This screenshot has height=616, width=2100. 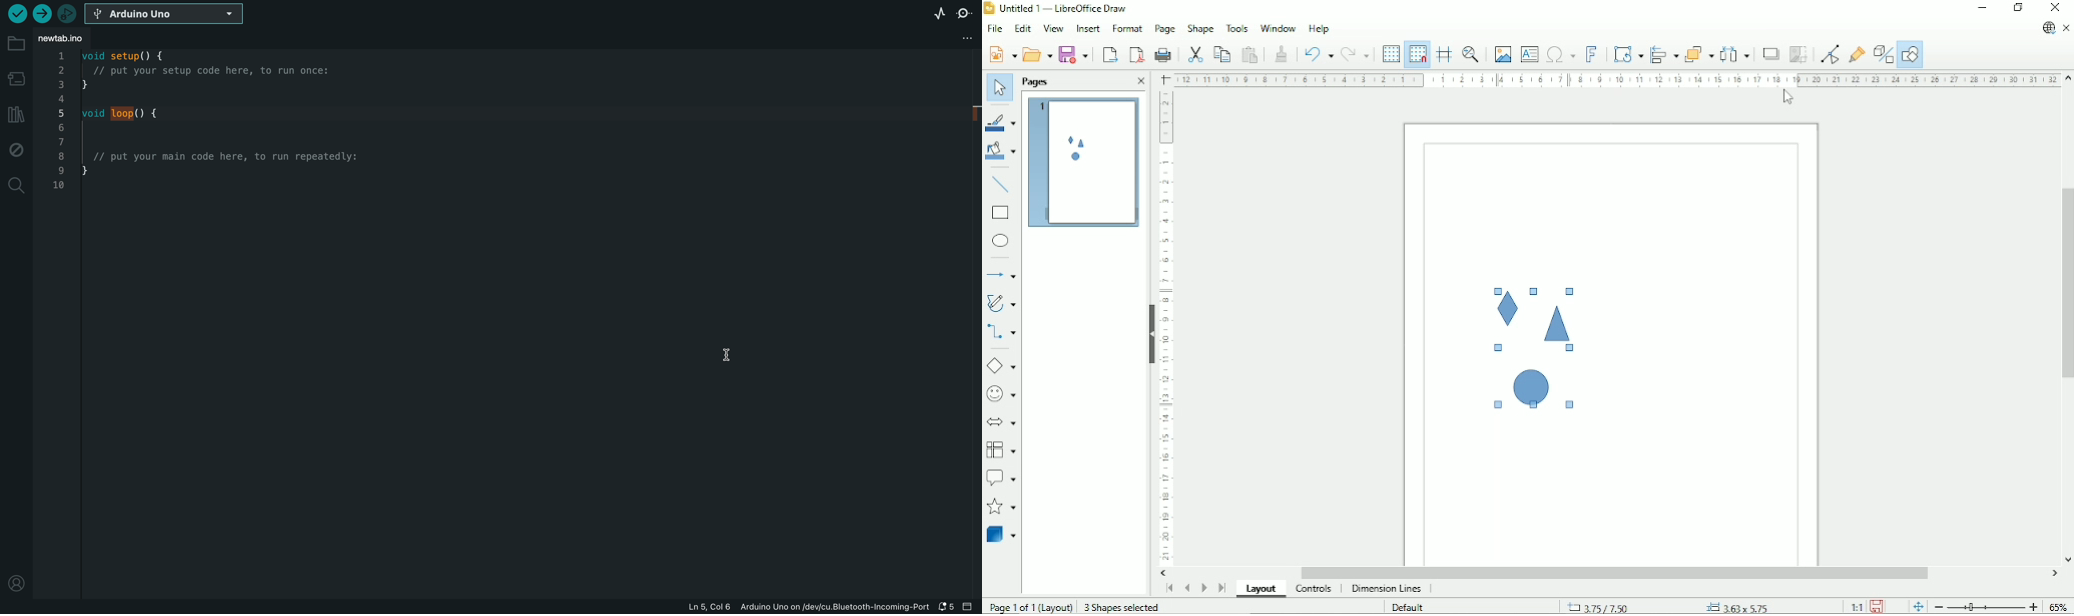 What do you see at coordinates (2048, 28) in the screenshot?
I see `Update available` at bounding box center [2048, 28].